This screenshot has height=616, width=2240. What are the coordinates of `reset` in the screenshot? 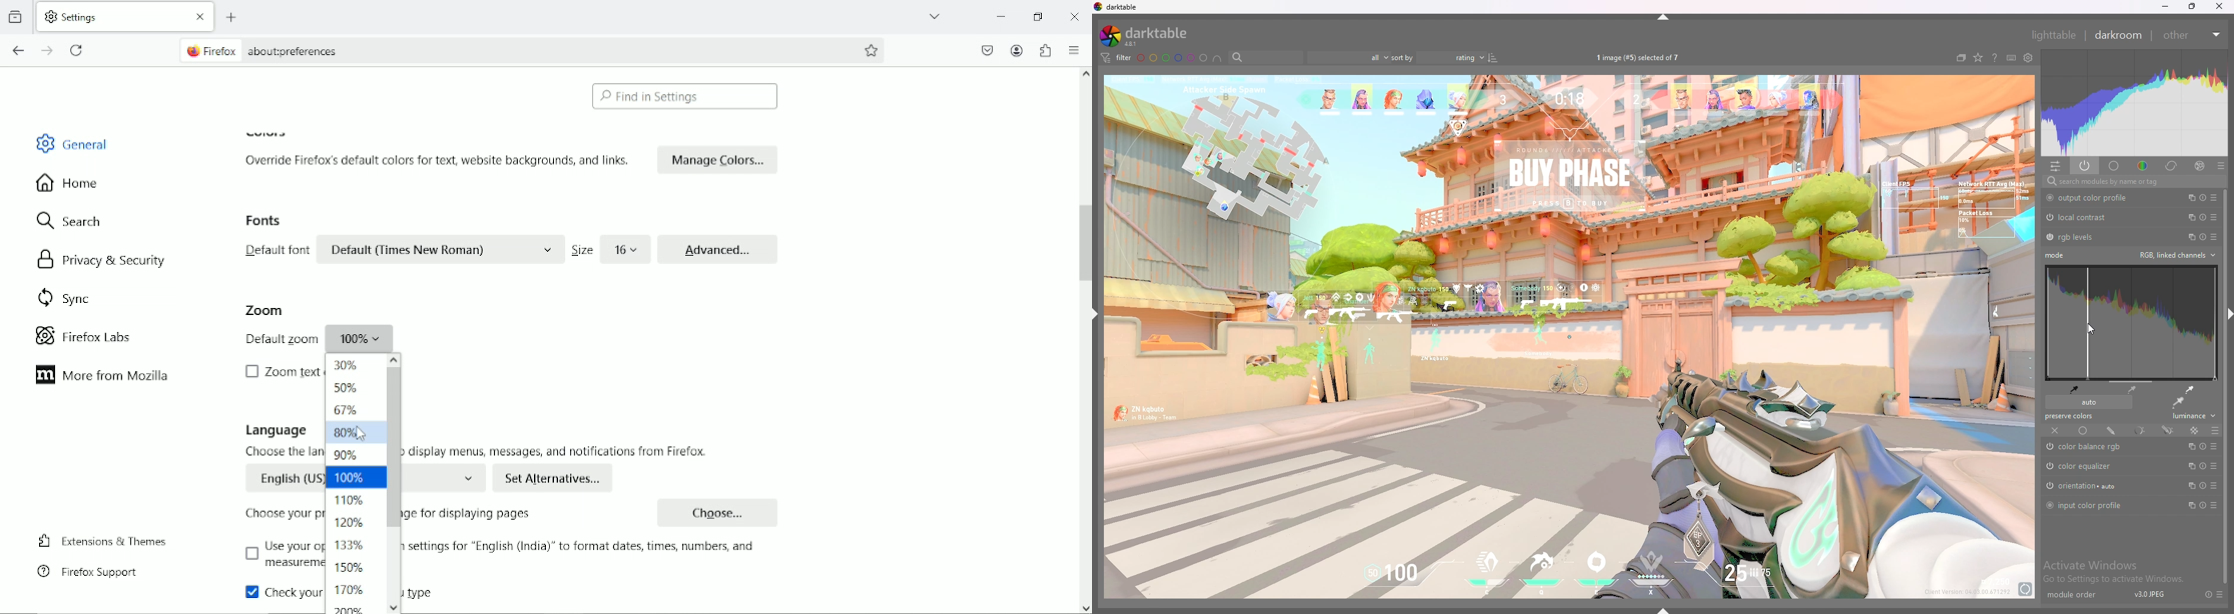 It's located at (2205, 594).